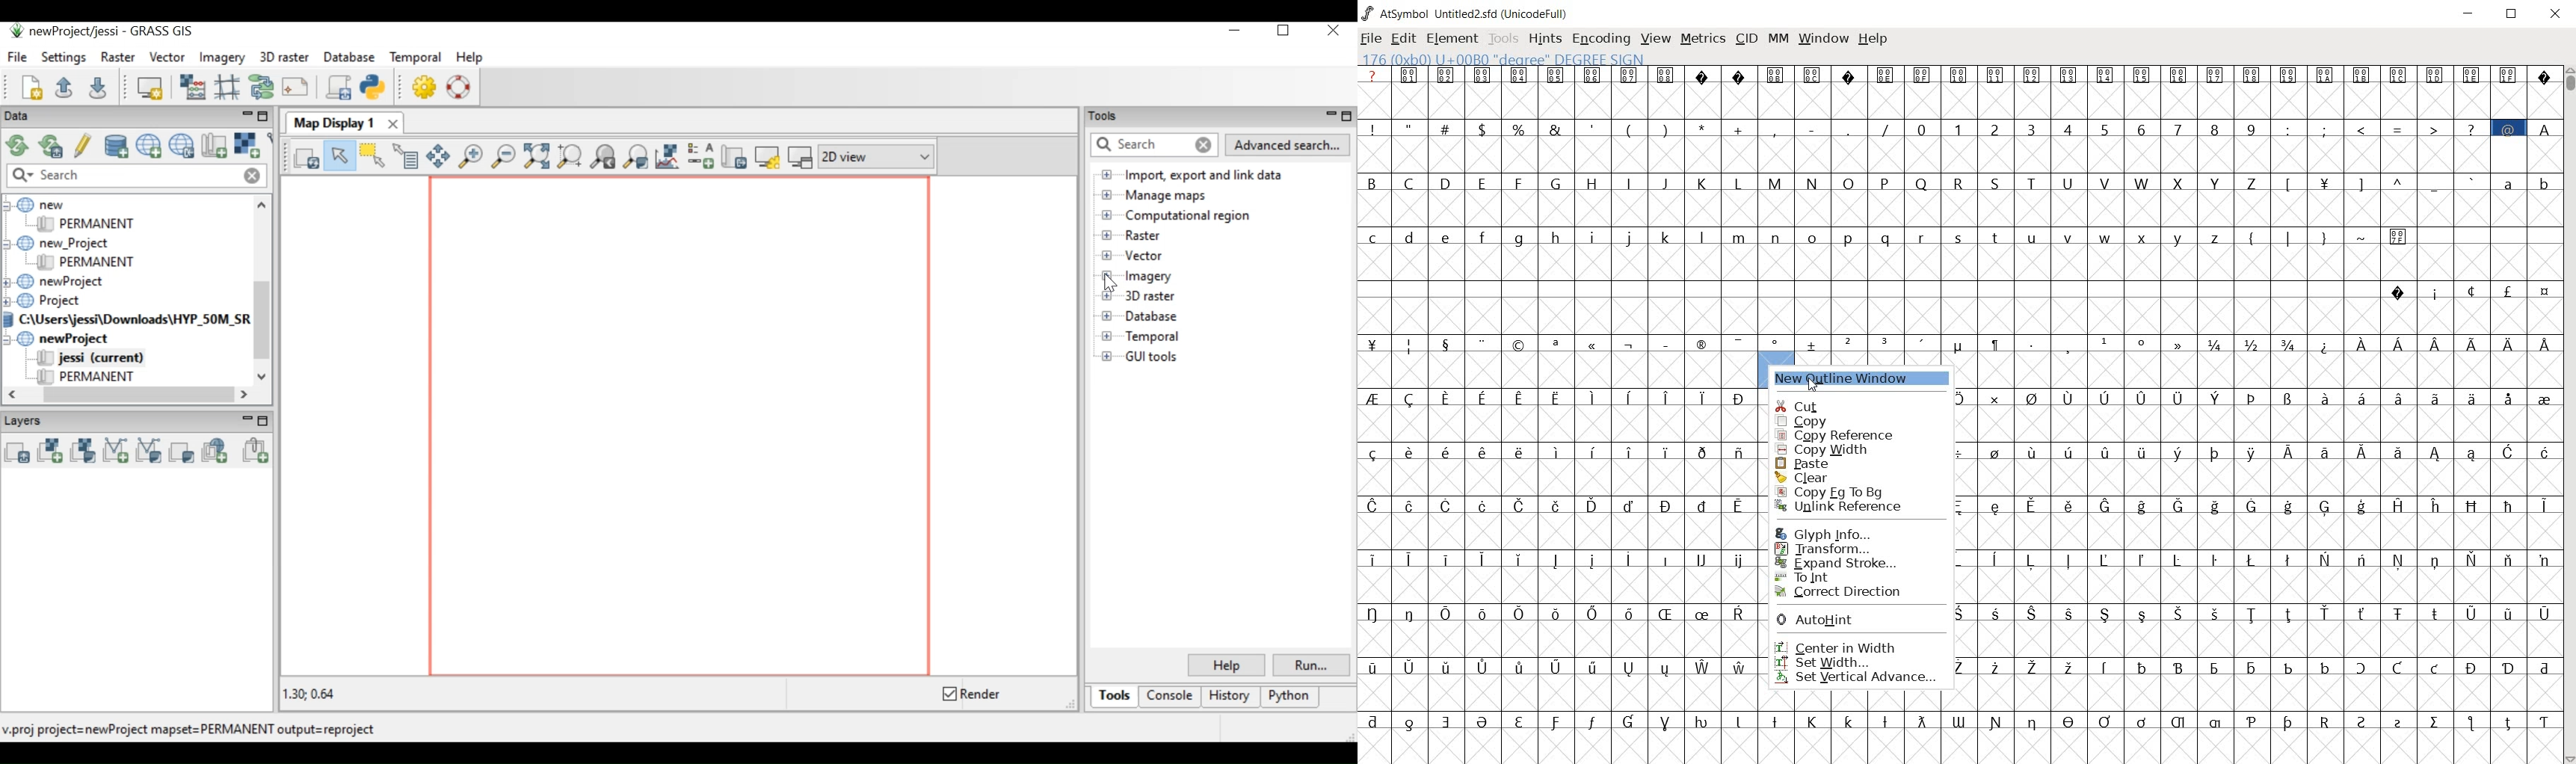 Image resolution: width=2576 pixels, height=784 pixels. What do you see at coordinates (2256, 372) in the screenshot?
I see `empty glyph slots` at bounding box center [2256, 372].